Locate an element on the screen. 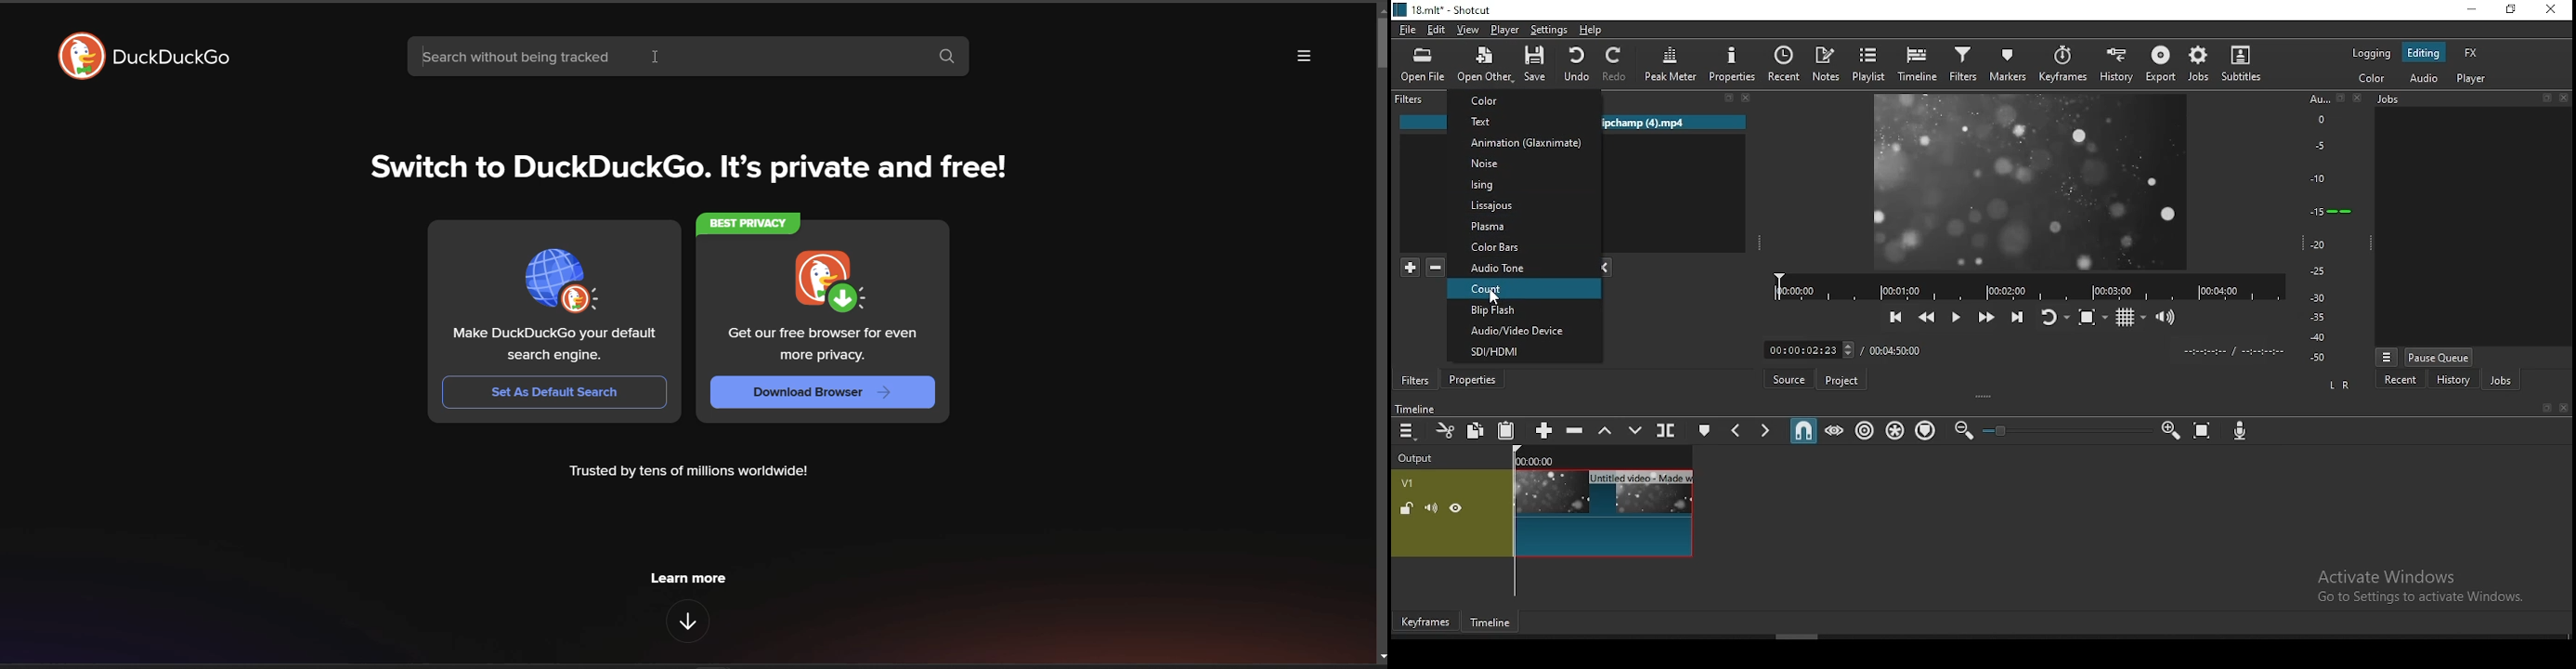  Keyframes is located at coordinates (1424, 622).